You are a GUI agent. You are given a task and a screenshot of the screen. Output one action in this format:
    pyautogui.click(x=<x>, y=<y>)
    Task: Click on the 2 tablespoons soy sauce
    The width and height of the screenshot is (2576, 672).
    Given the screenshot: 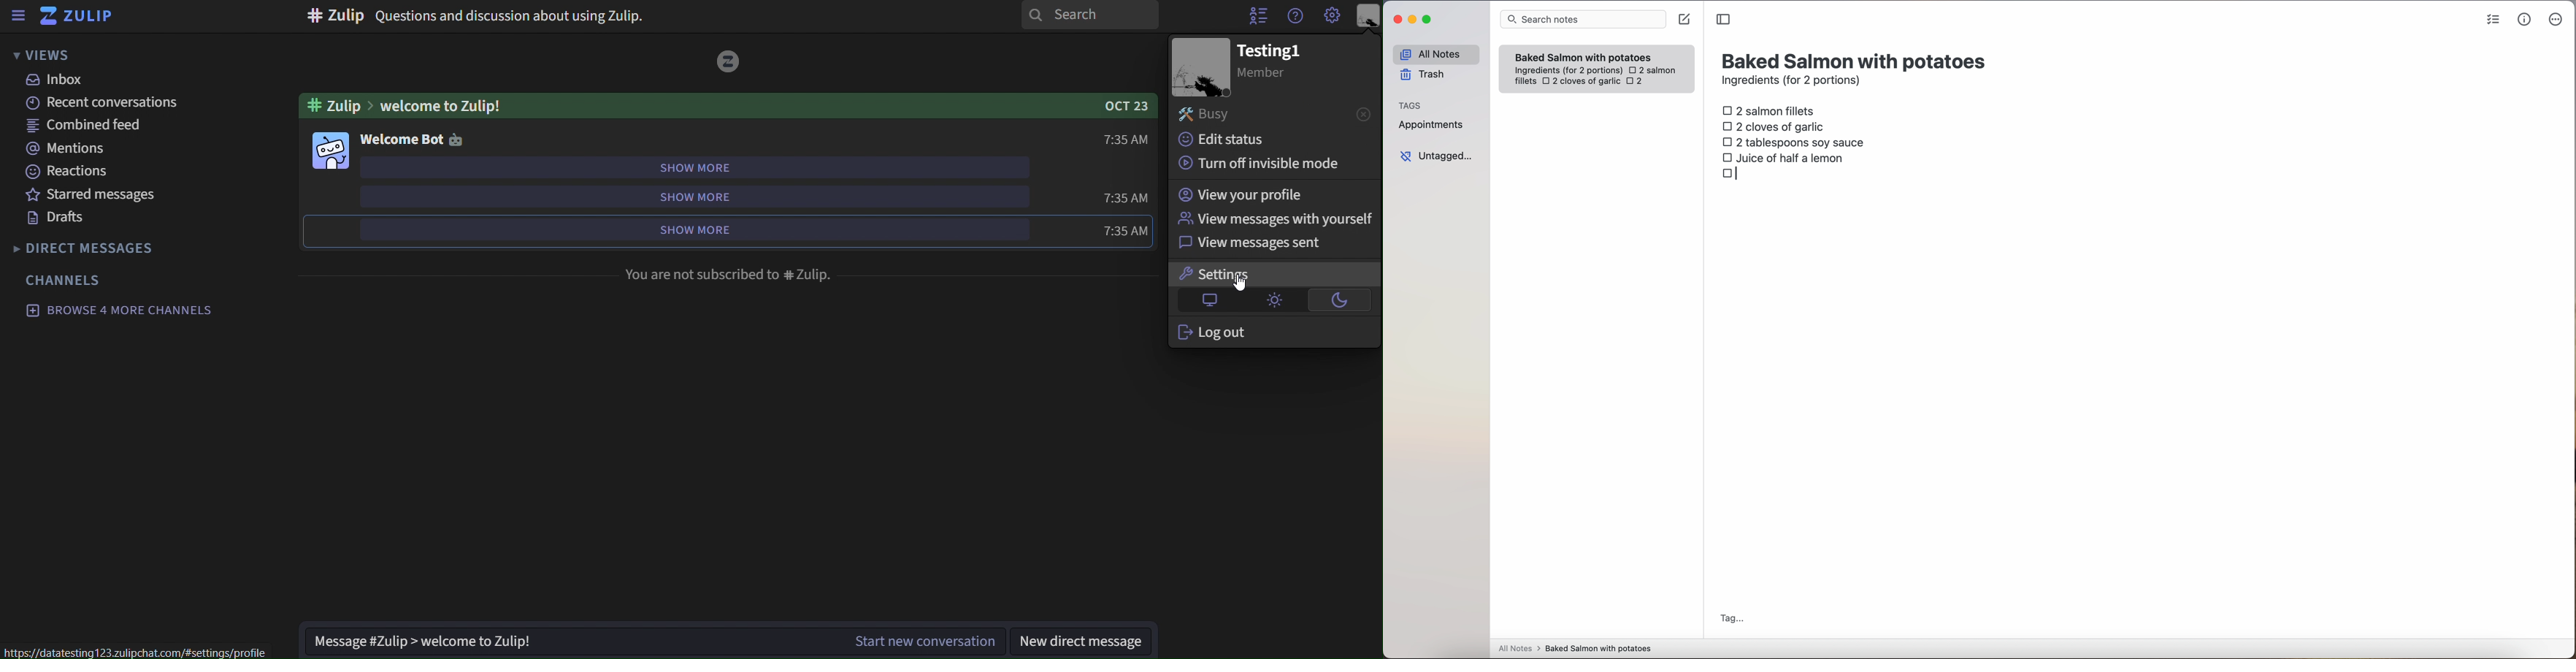 What is the action you would take?
    pyautogui.click(x=1793, y=141)
    